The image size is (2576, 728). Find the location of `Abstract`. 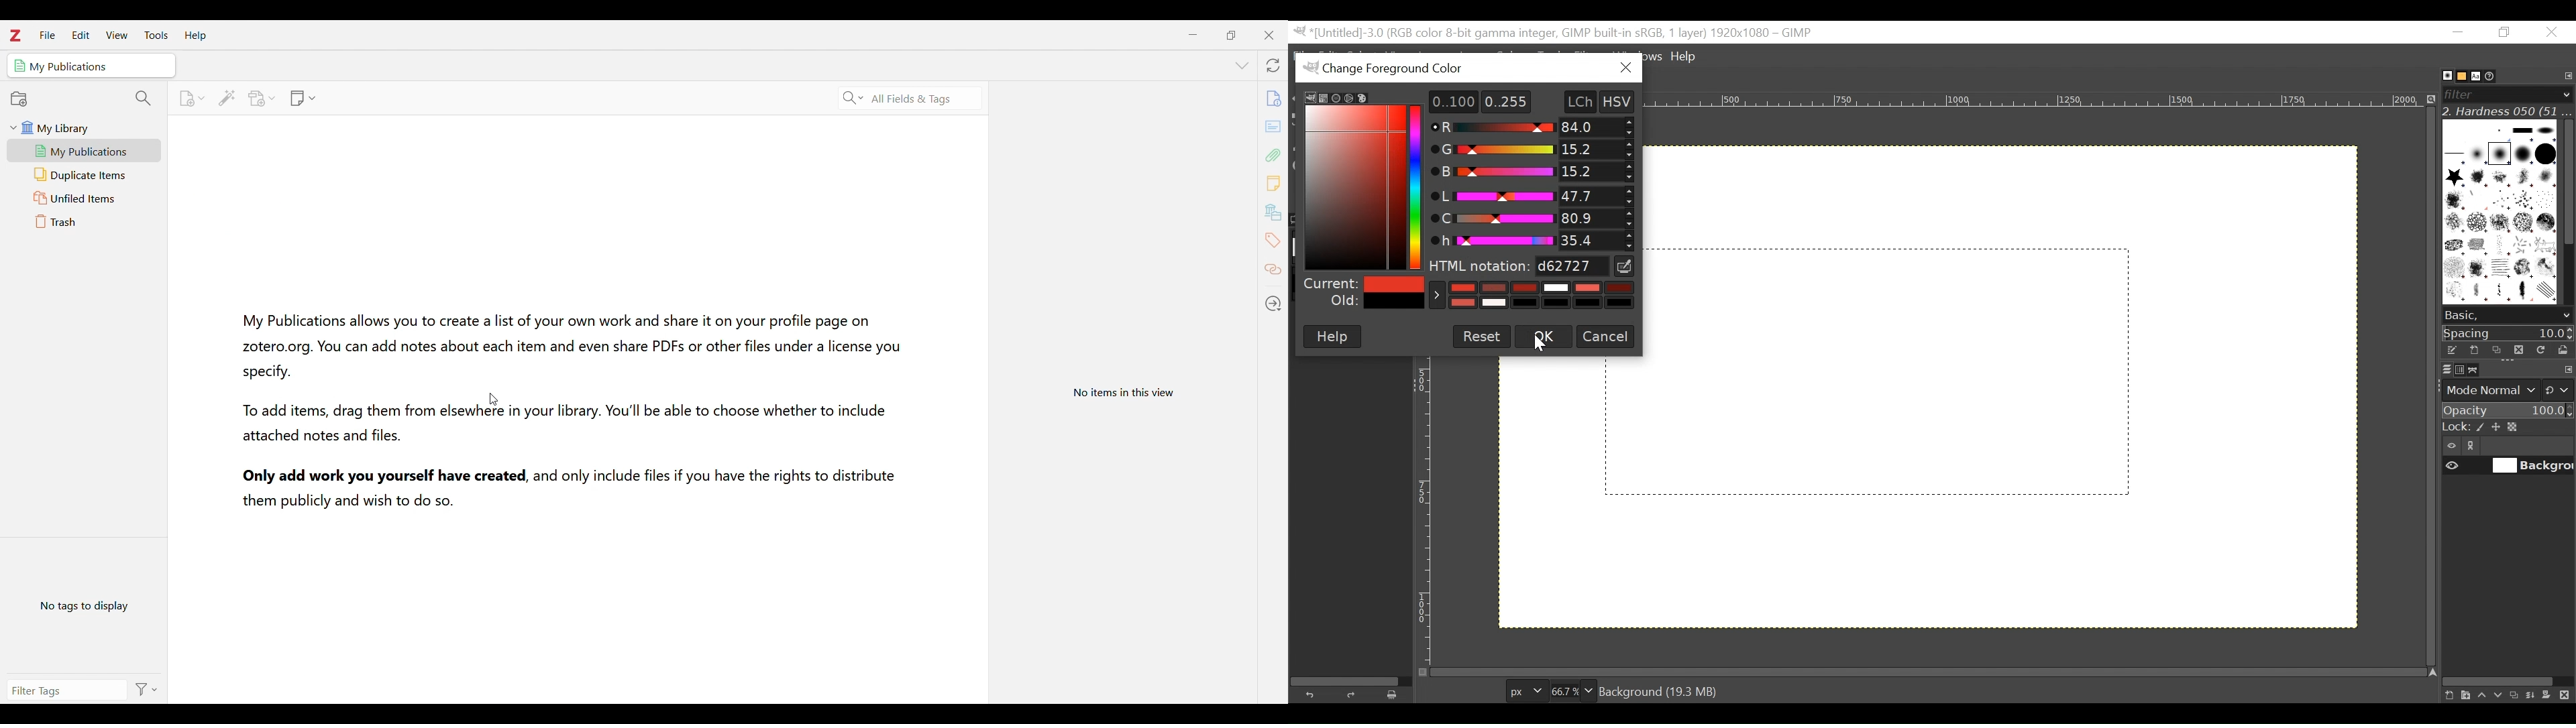

Abstract is located at coordinates (1273, 126).